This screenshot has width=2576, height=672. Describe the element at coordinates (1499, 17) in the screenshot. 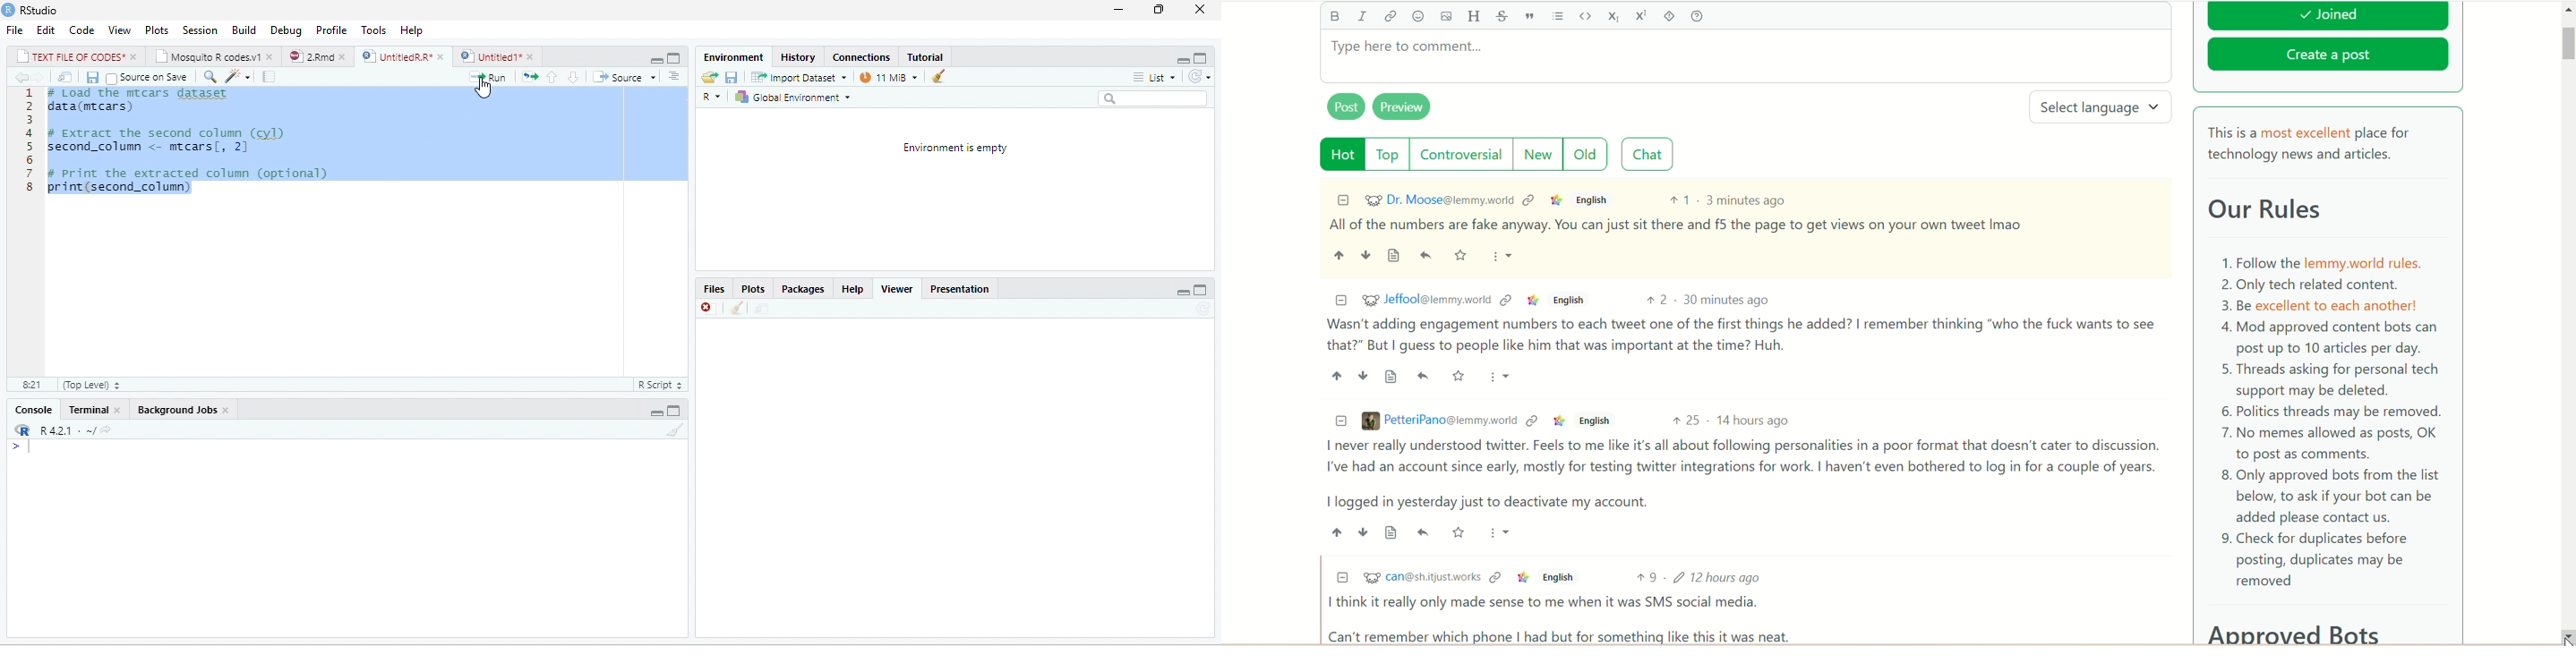

I see `strikethrough` at that location.